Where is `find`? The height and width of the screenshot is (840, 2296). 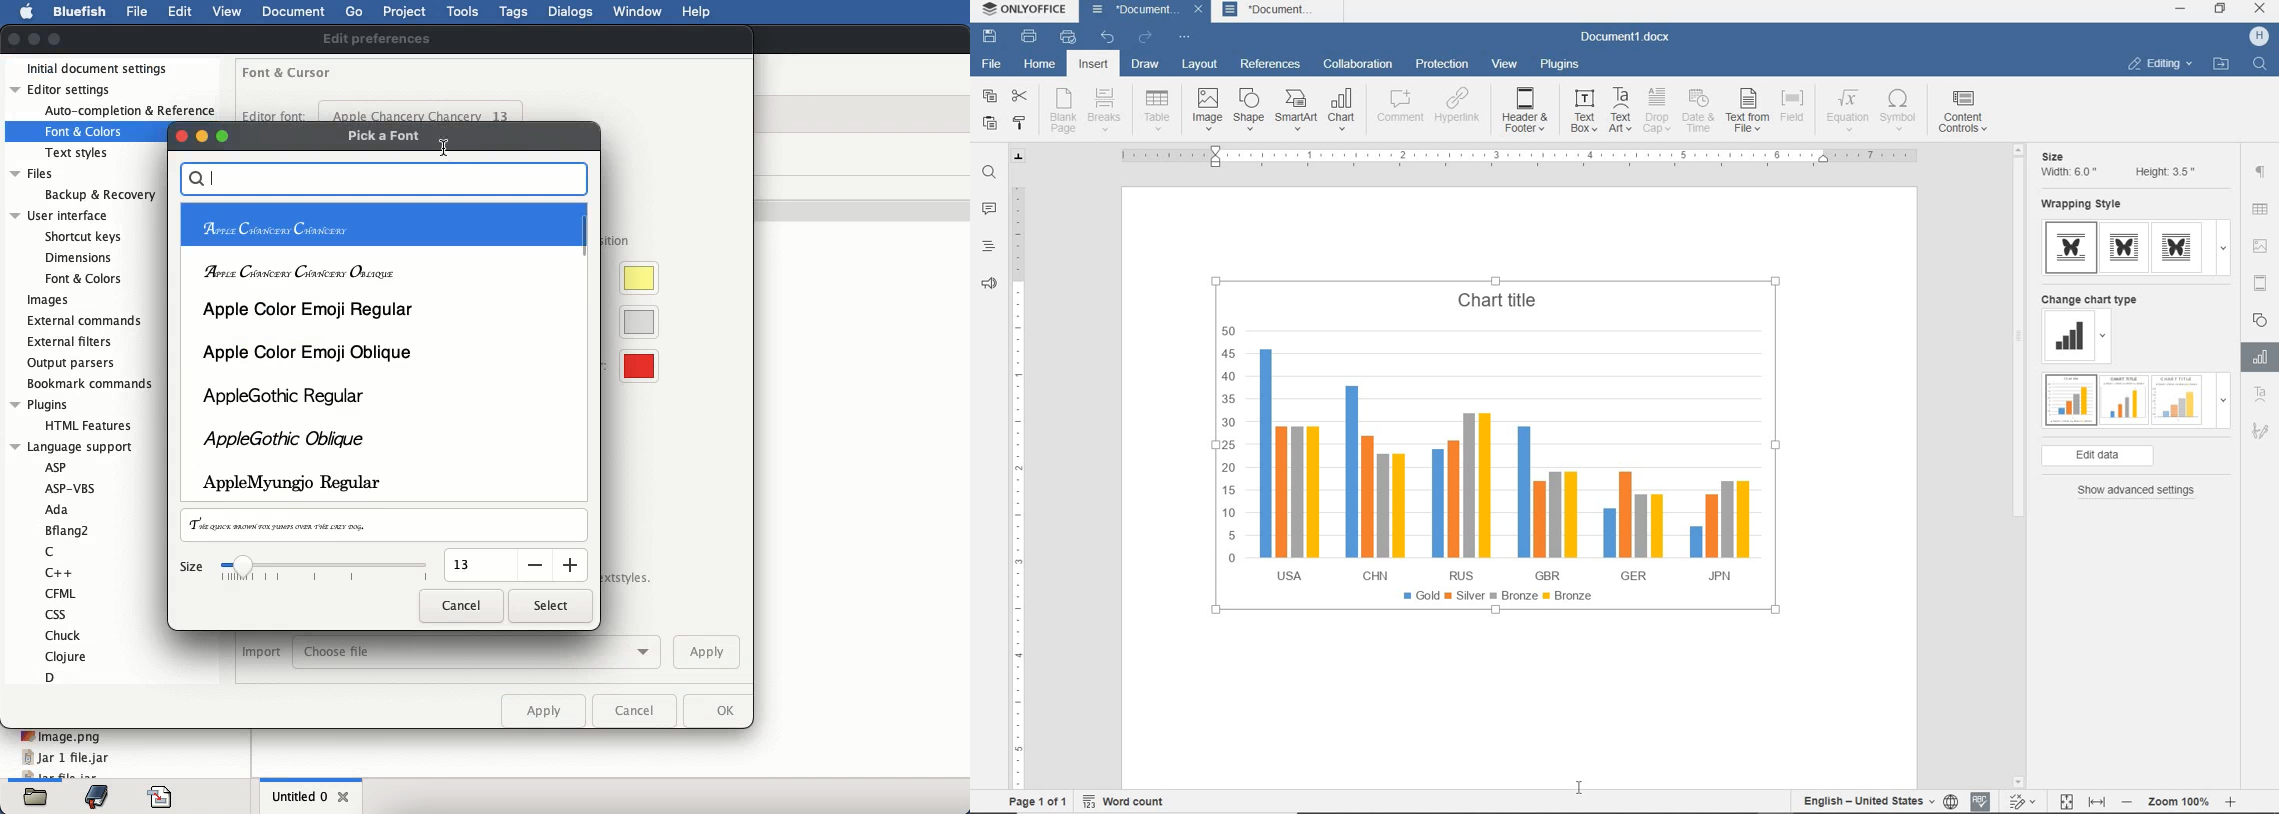 find is located at coordinates (990, 172).